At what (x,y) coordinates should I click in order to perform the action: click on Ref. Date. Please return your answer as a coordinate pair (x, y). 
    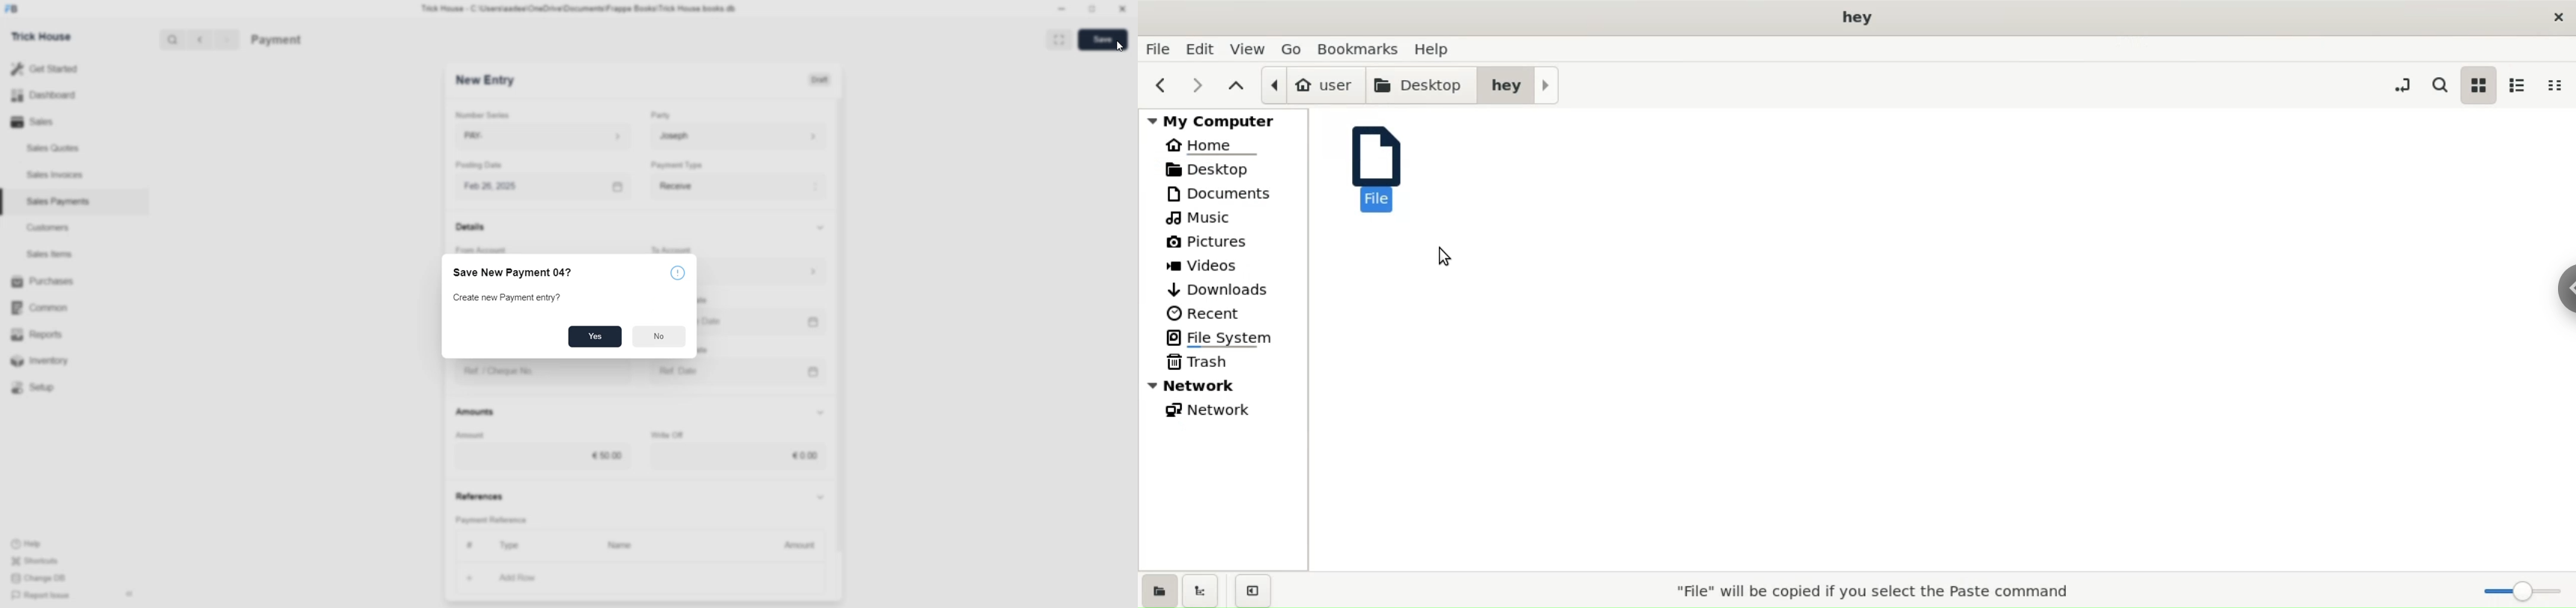
    Looking at the image, I should click on (740, 372).